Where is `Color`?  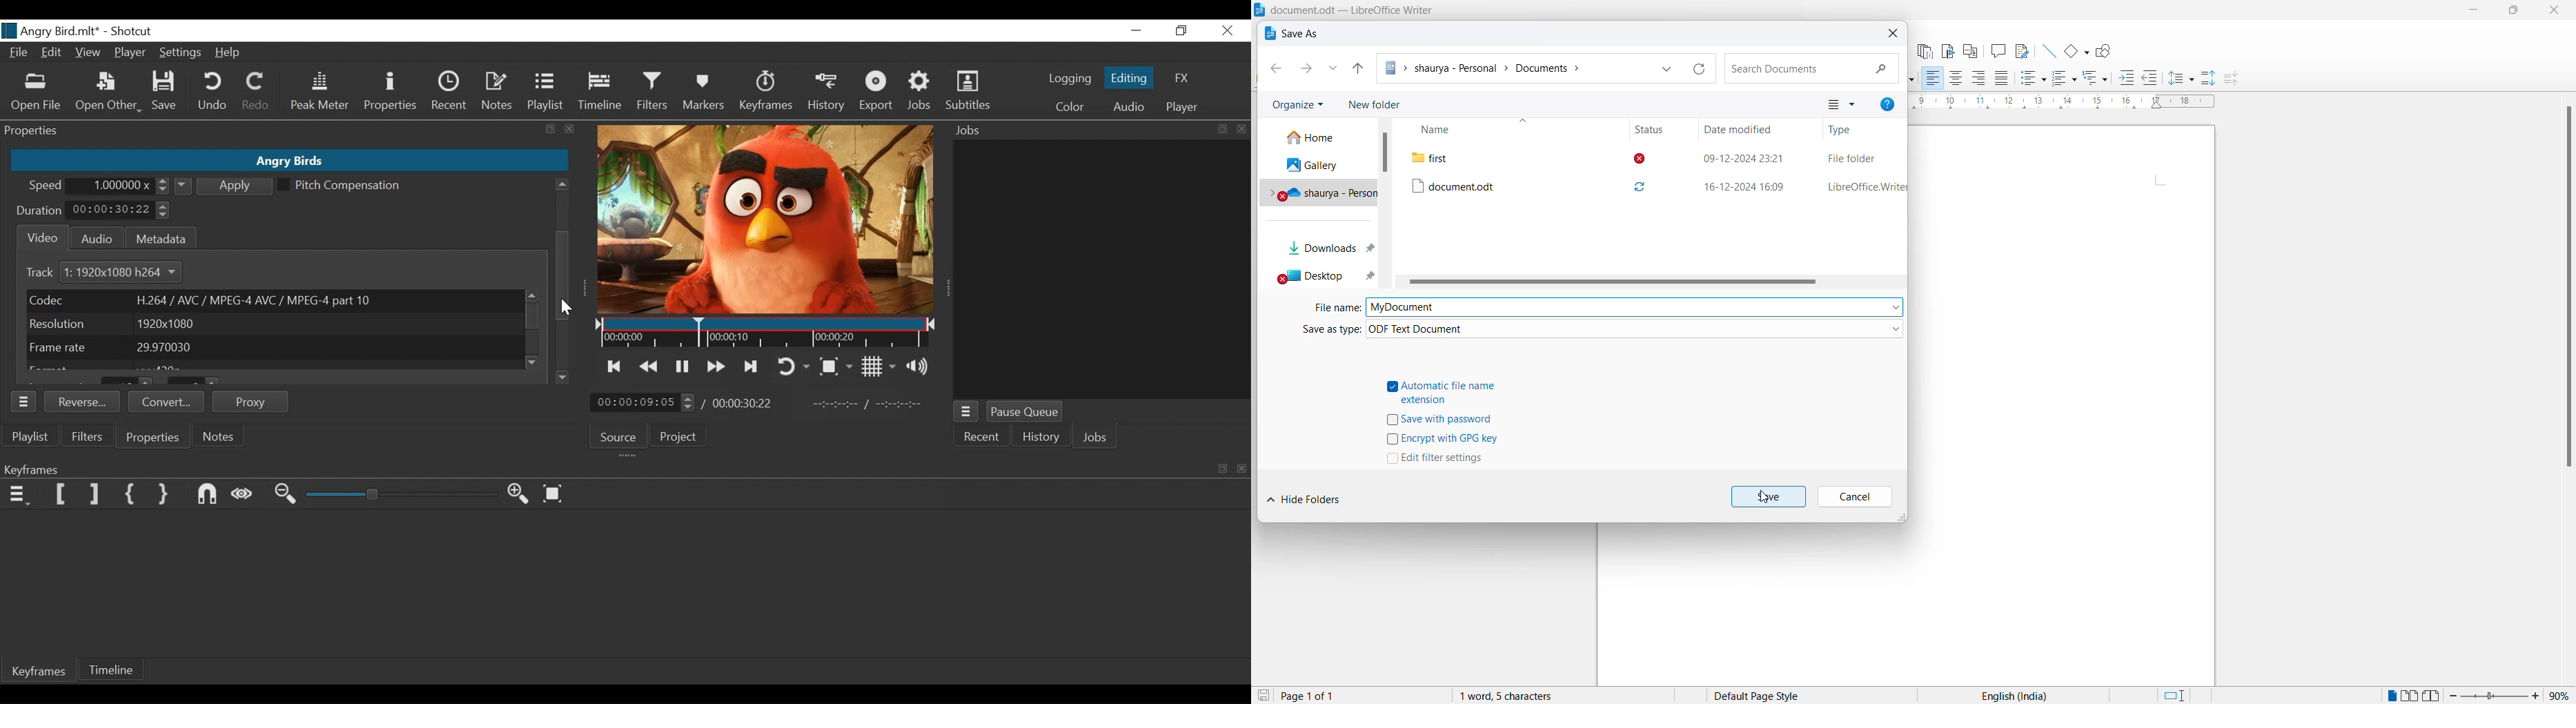
Color is located at coordinates (1070, 107).